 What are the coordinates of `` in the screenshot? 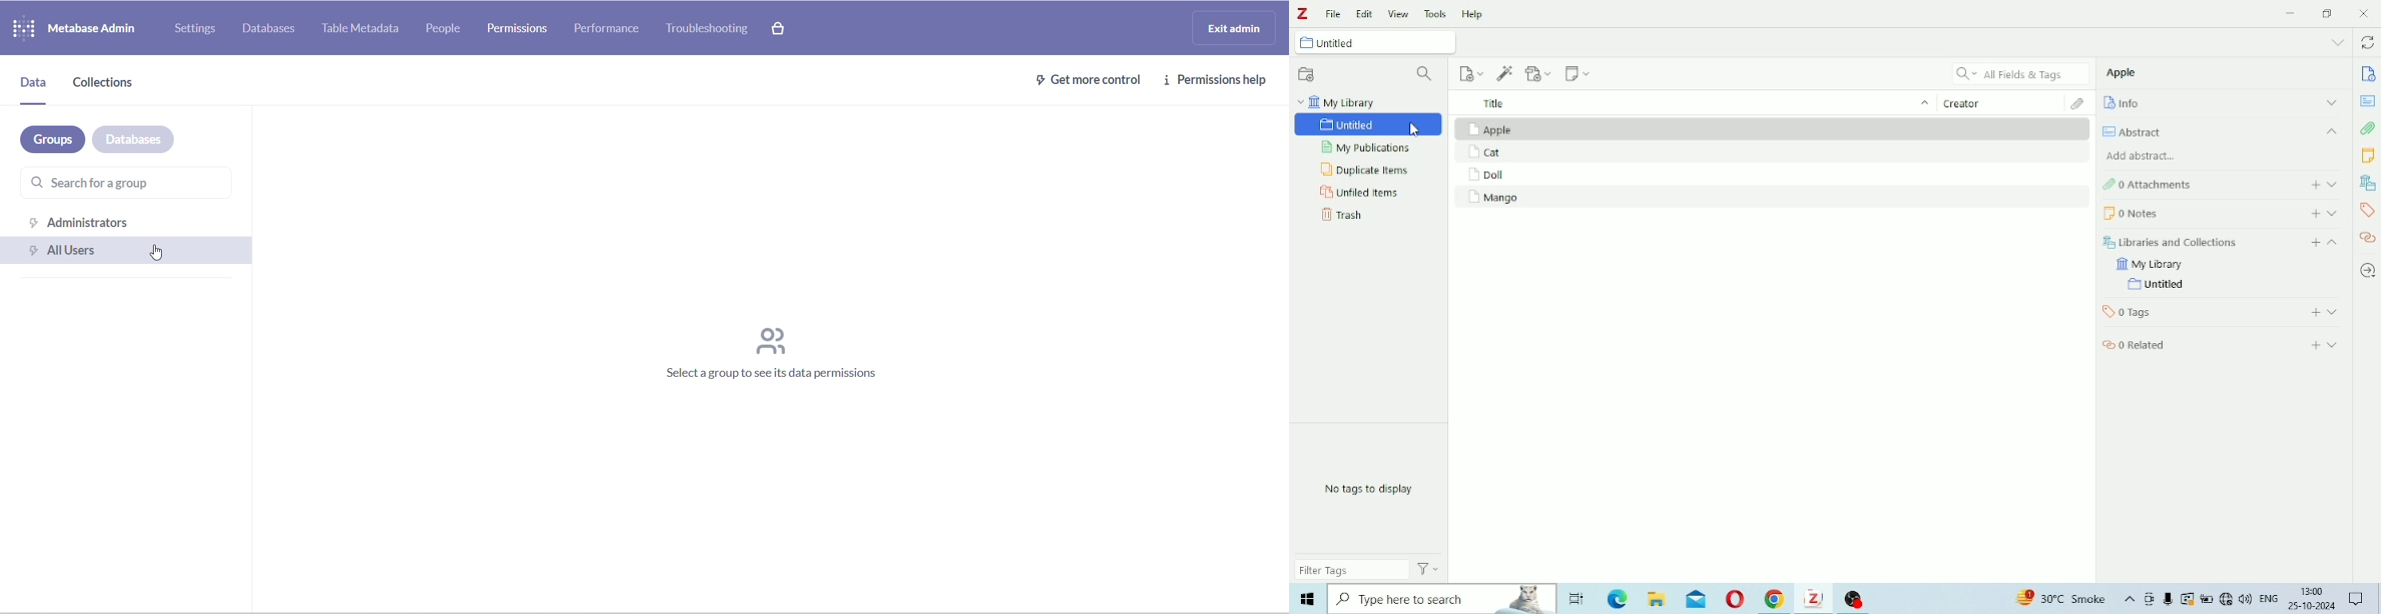 It's located at (2311, 598).